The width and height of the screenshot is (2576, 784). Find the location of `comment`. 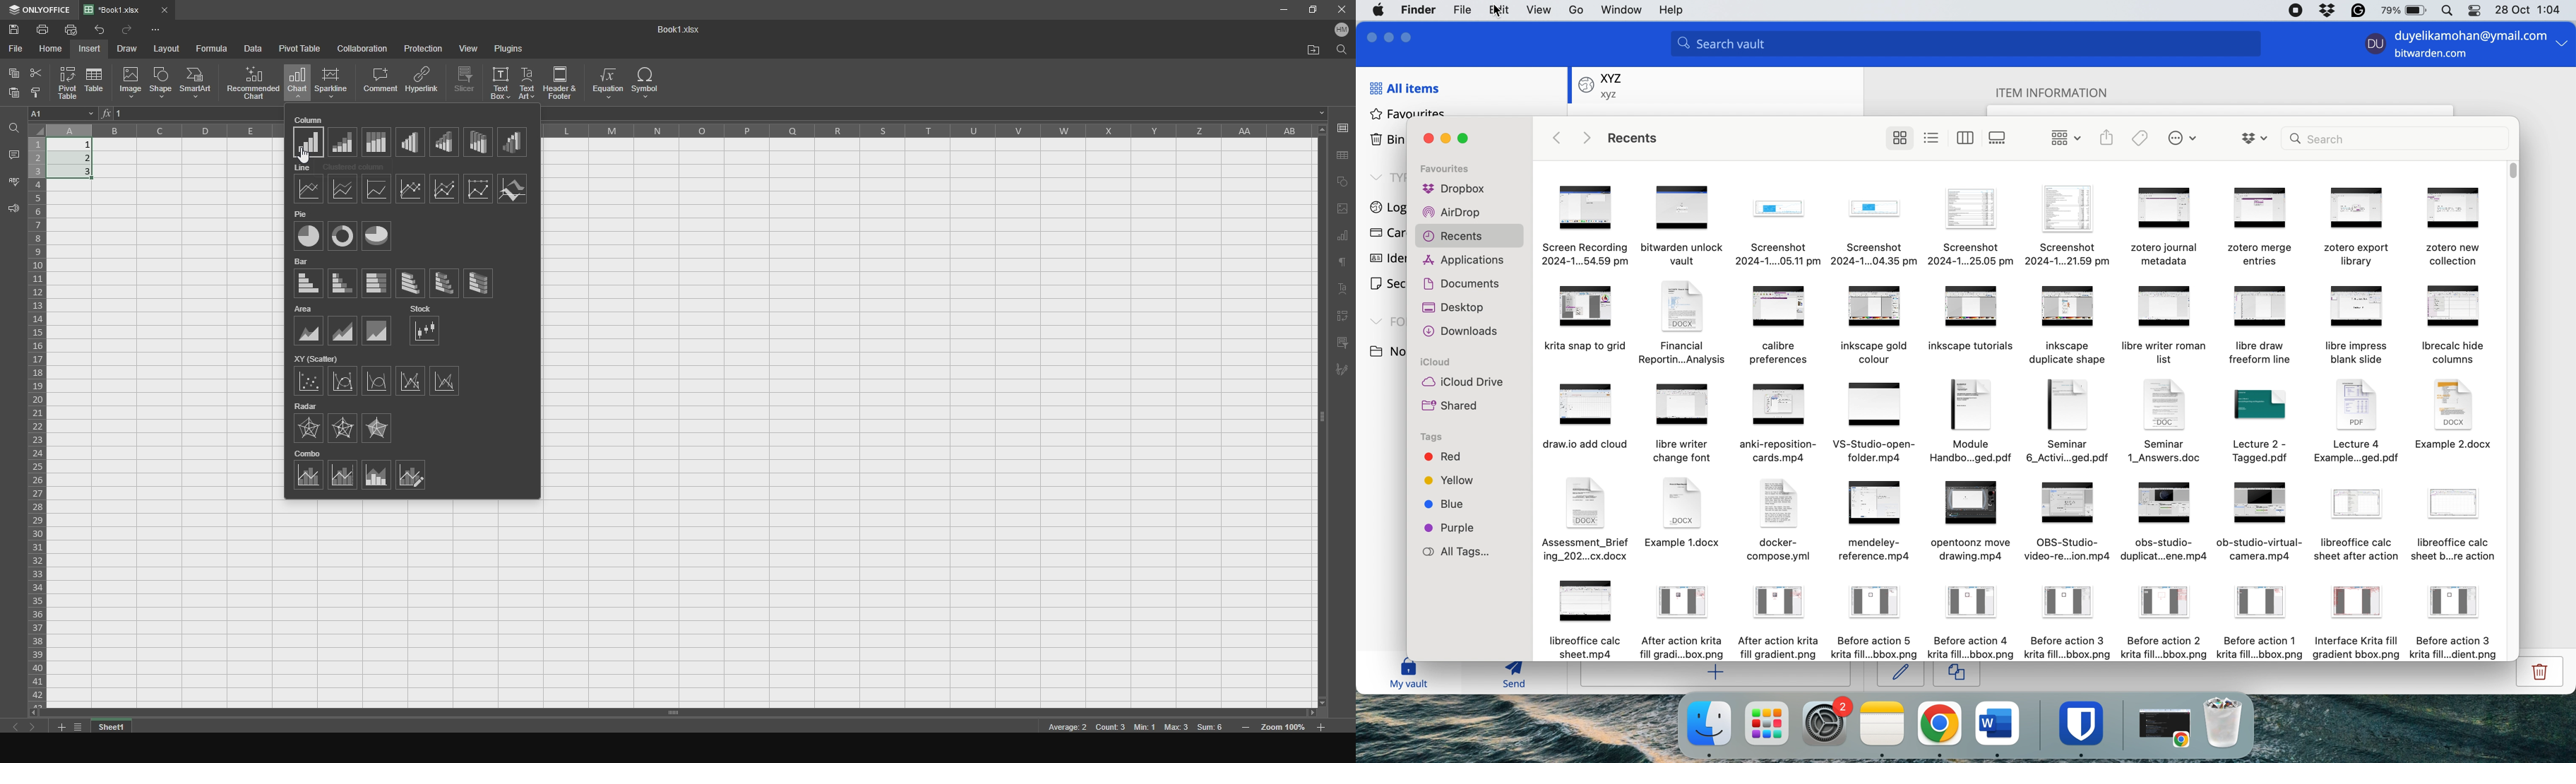

comment is located at coordinates (378, 83).